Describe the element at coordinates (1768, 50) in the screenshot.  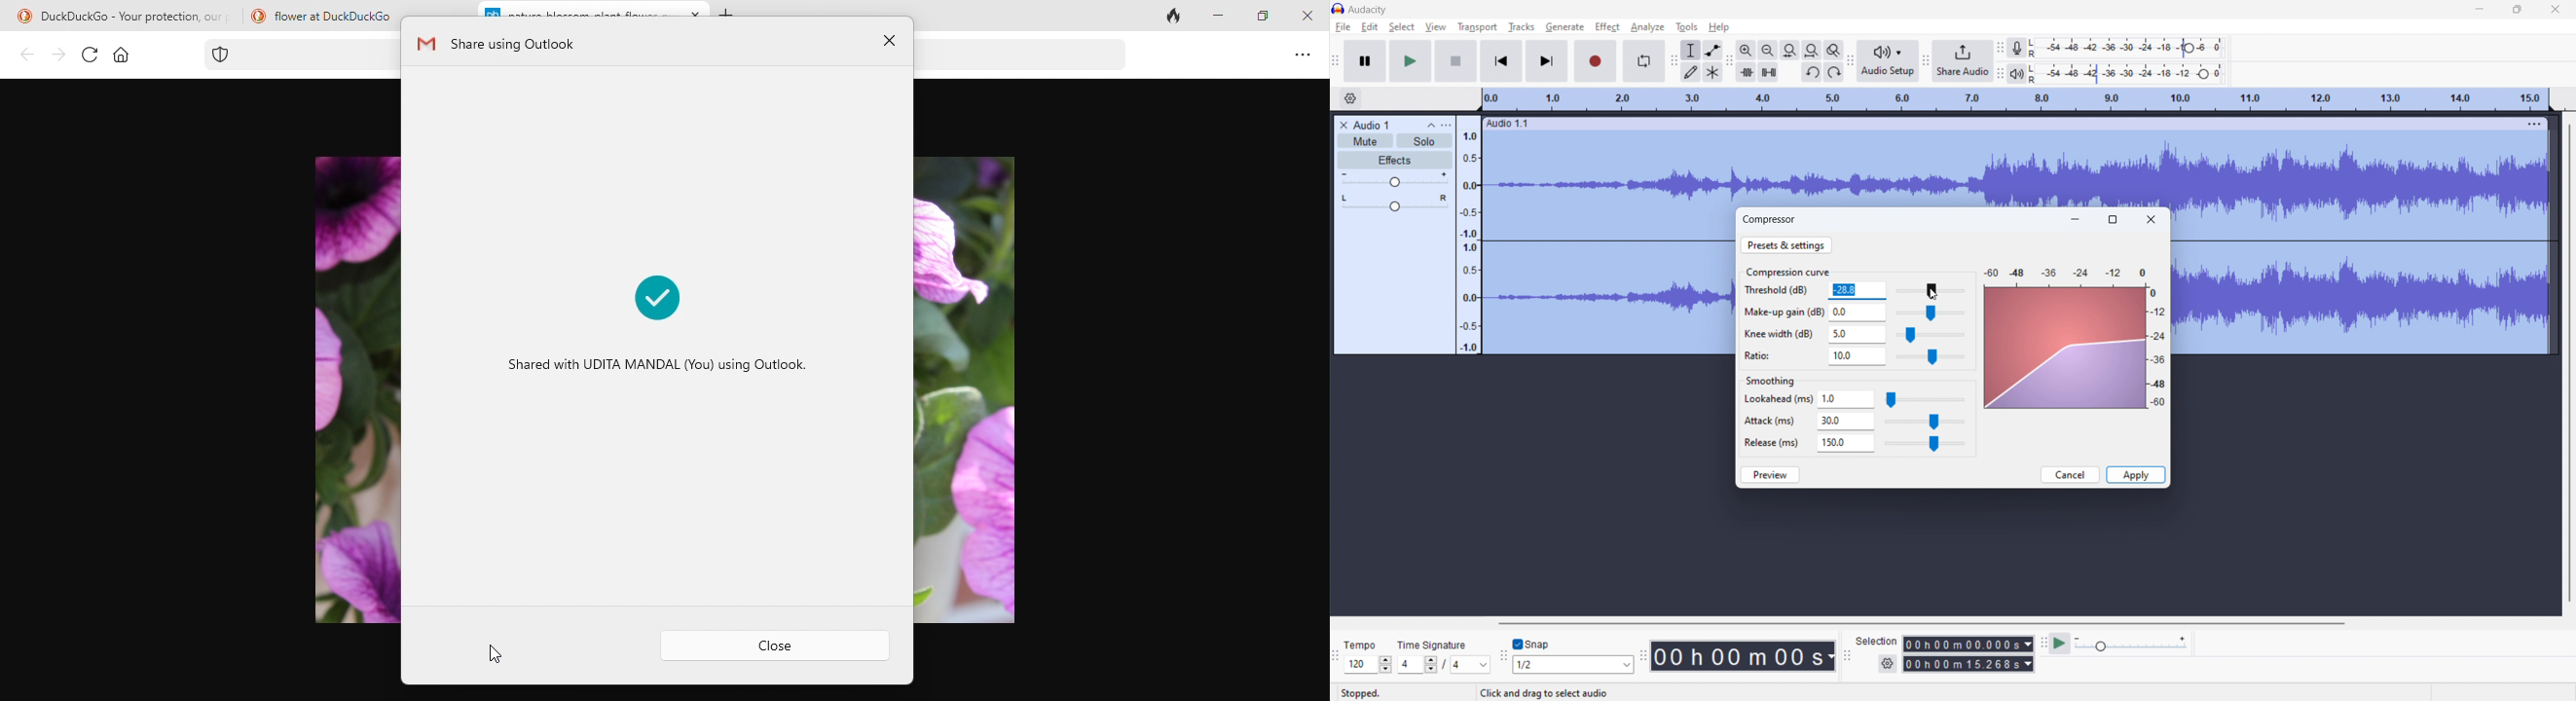
I see `zoom out` at that location.